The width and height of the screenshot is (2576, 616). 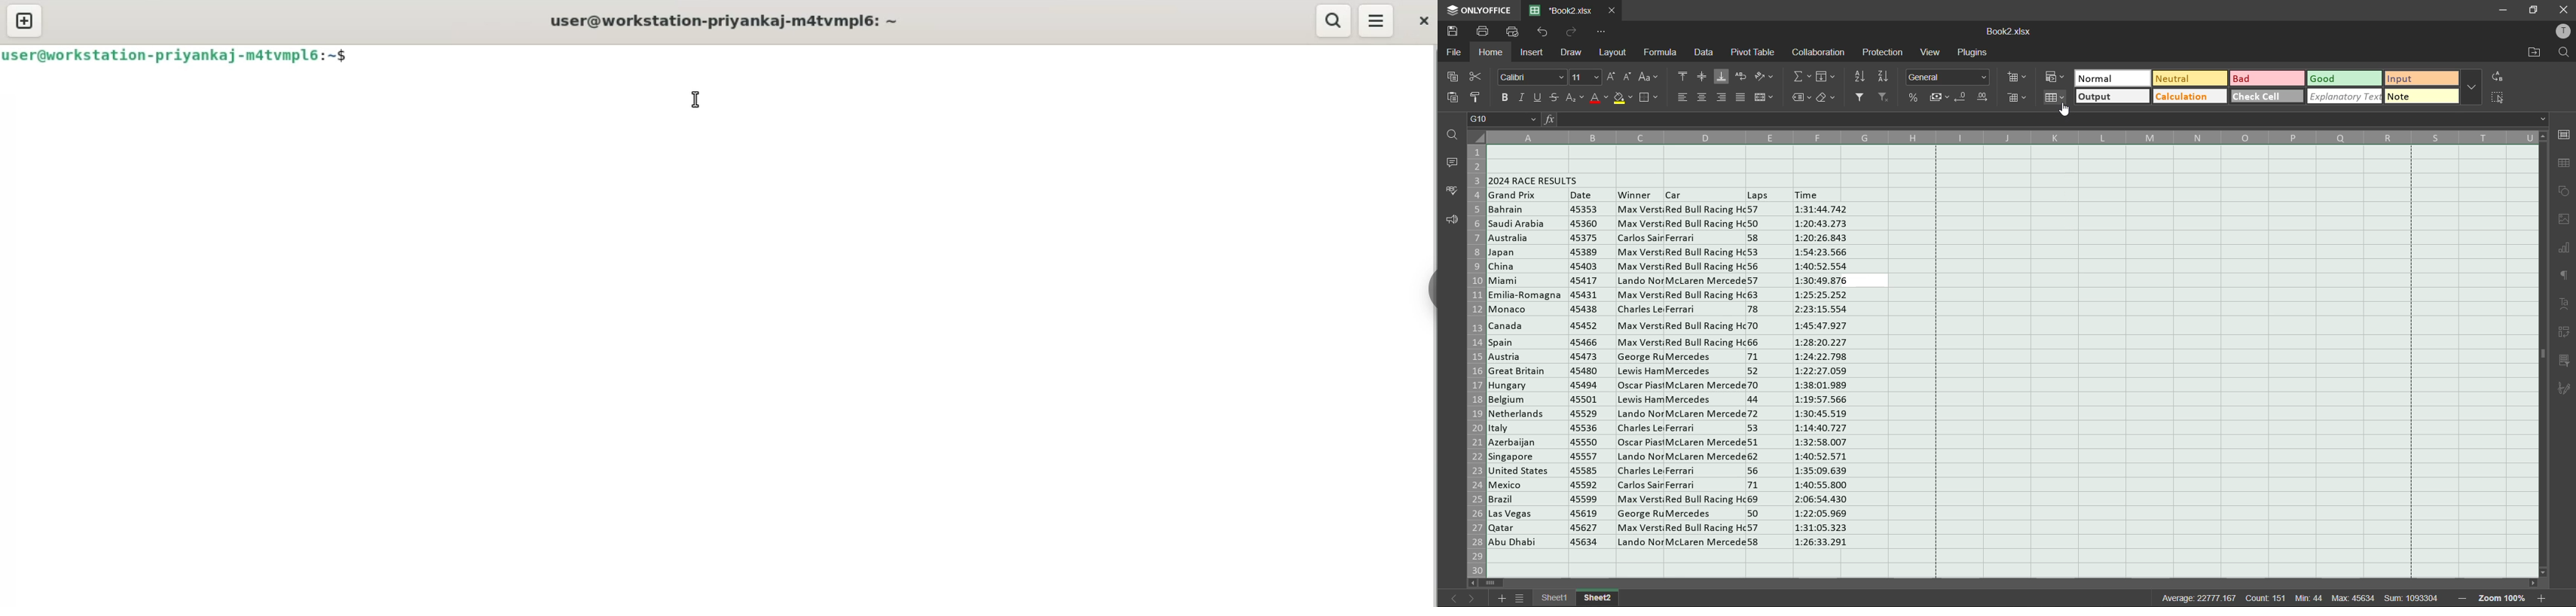 I want to click on zoom in, so click(x=2540, y=597).